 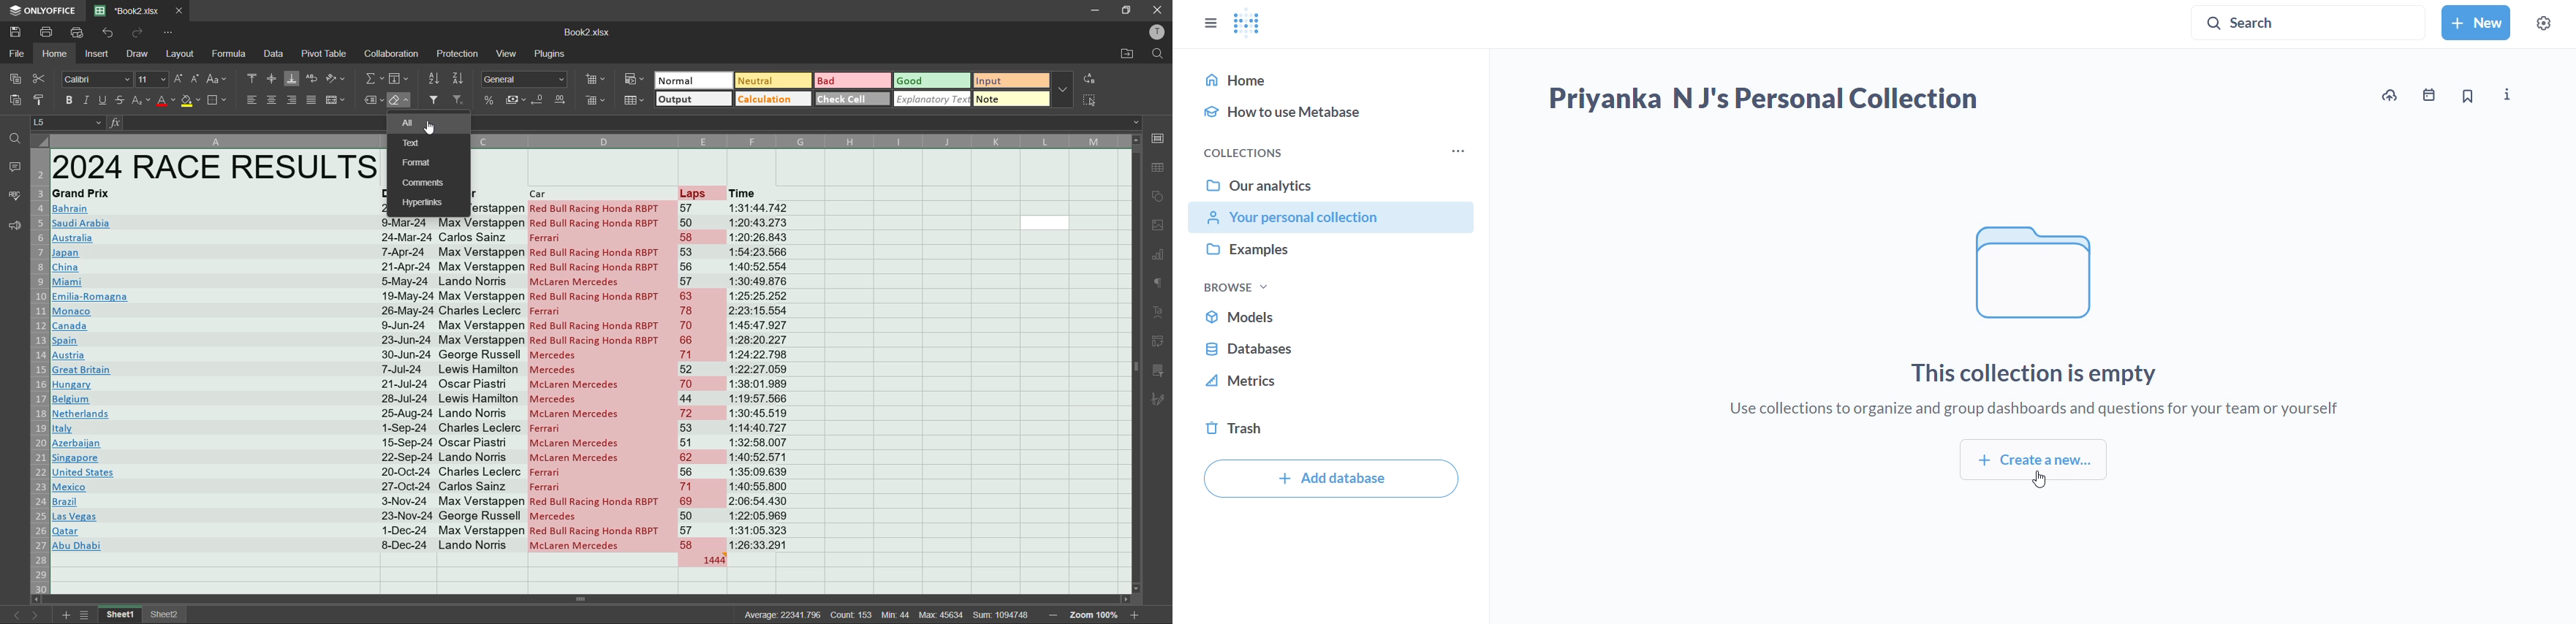 What do you see at coordinates (1054, 616) in the screenshot?
I see `zoom out` at bounding box center [1054, 616].